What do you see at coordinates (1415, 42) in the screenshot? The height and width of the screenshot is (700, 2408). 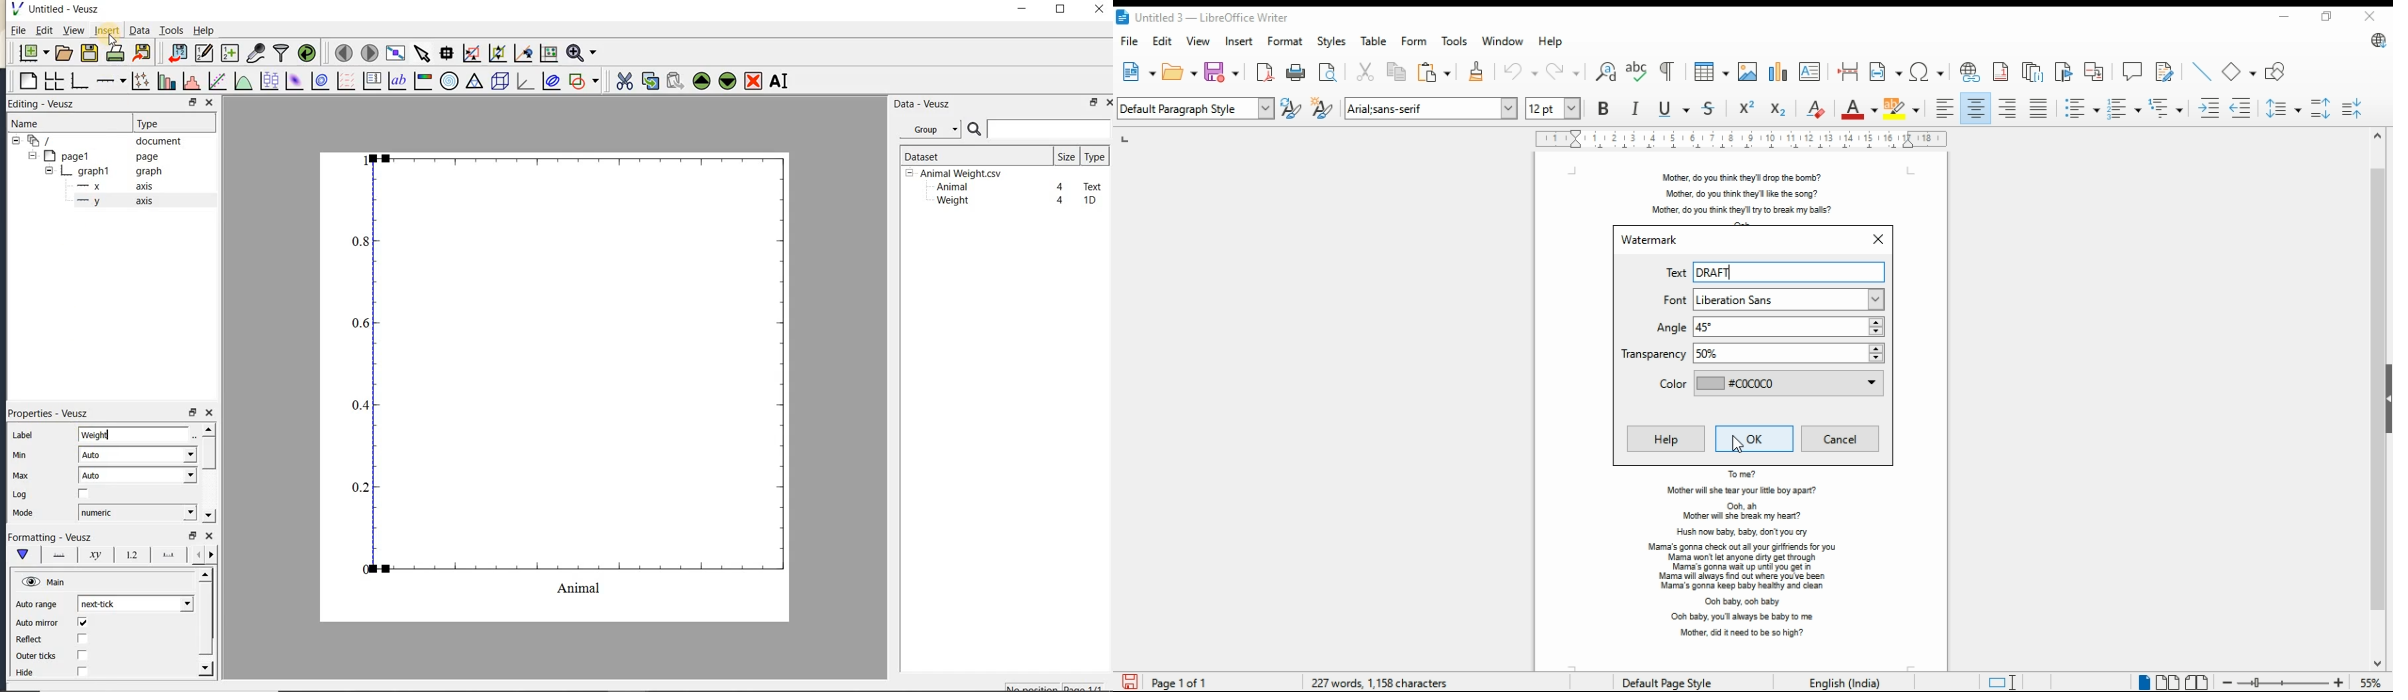 I see `form` at bounding box center [1415, 42].